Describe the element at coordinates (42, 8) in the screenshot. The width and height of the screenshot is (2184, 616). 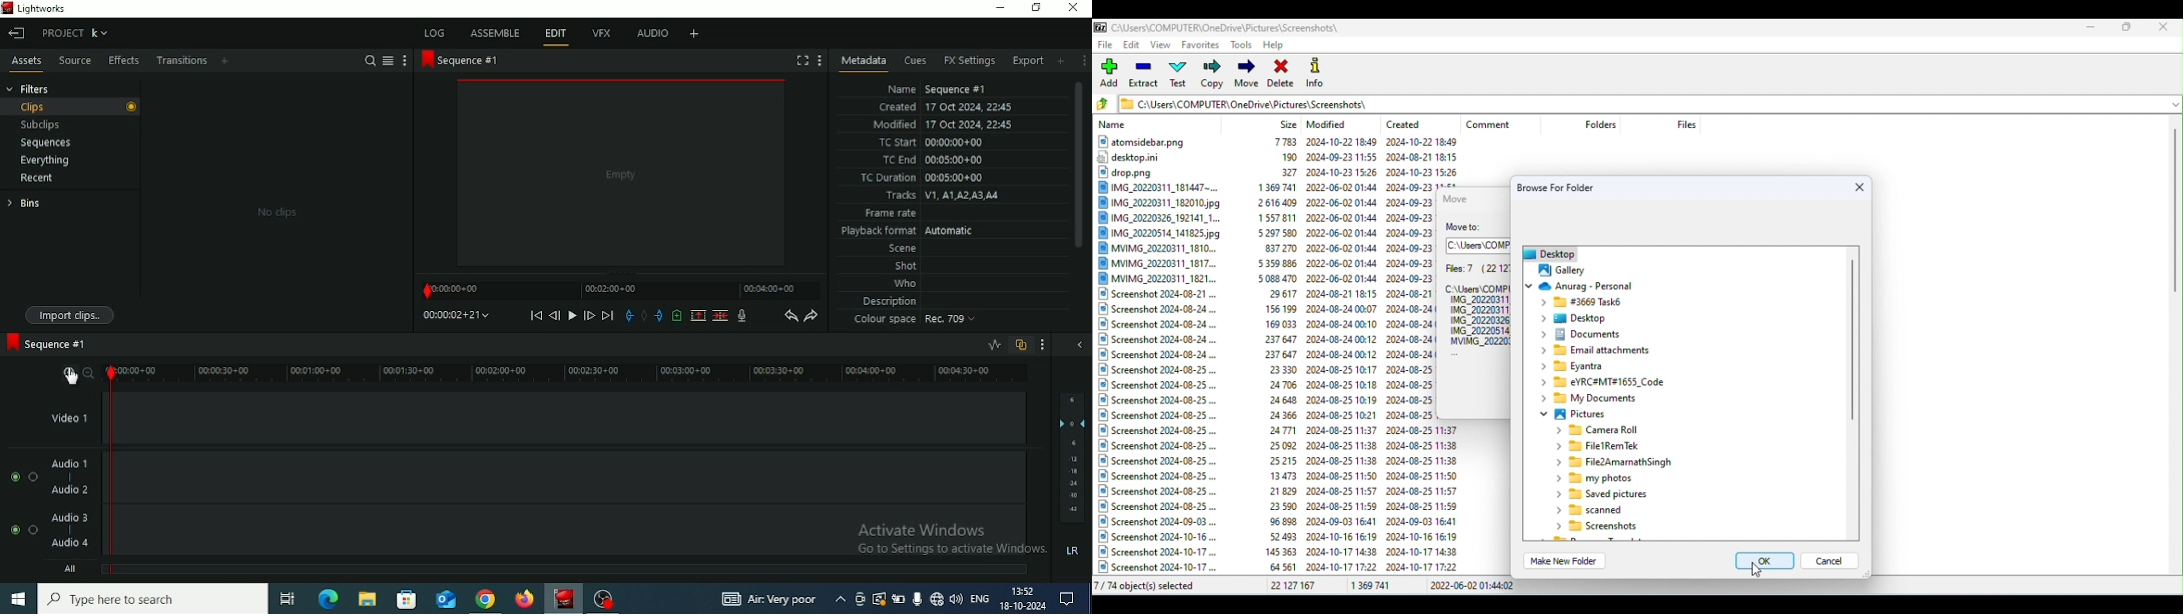
I see `Lightworks` at that location.